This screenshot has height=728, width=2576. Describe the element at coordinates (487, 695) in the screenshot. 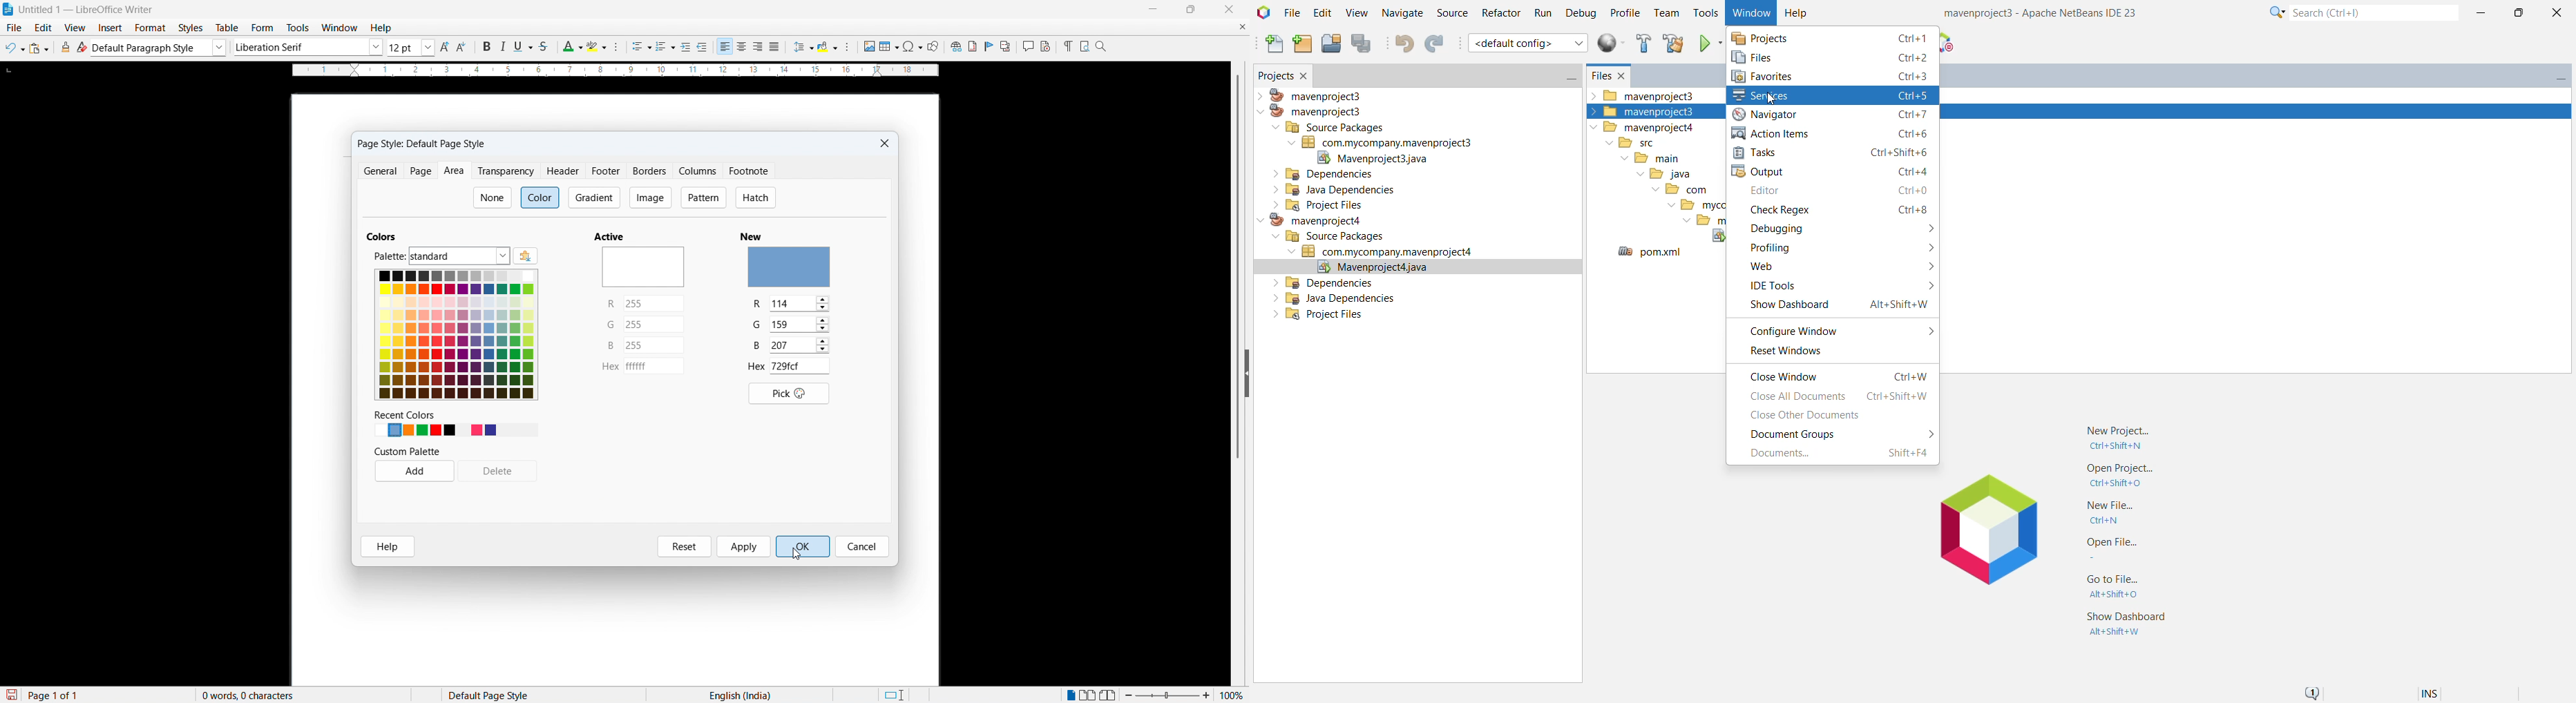

I see `Default page style ` at that location.